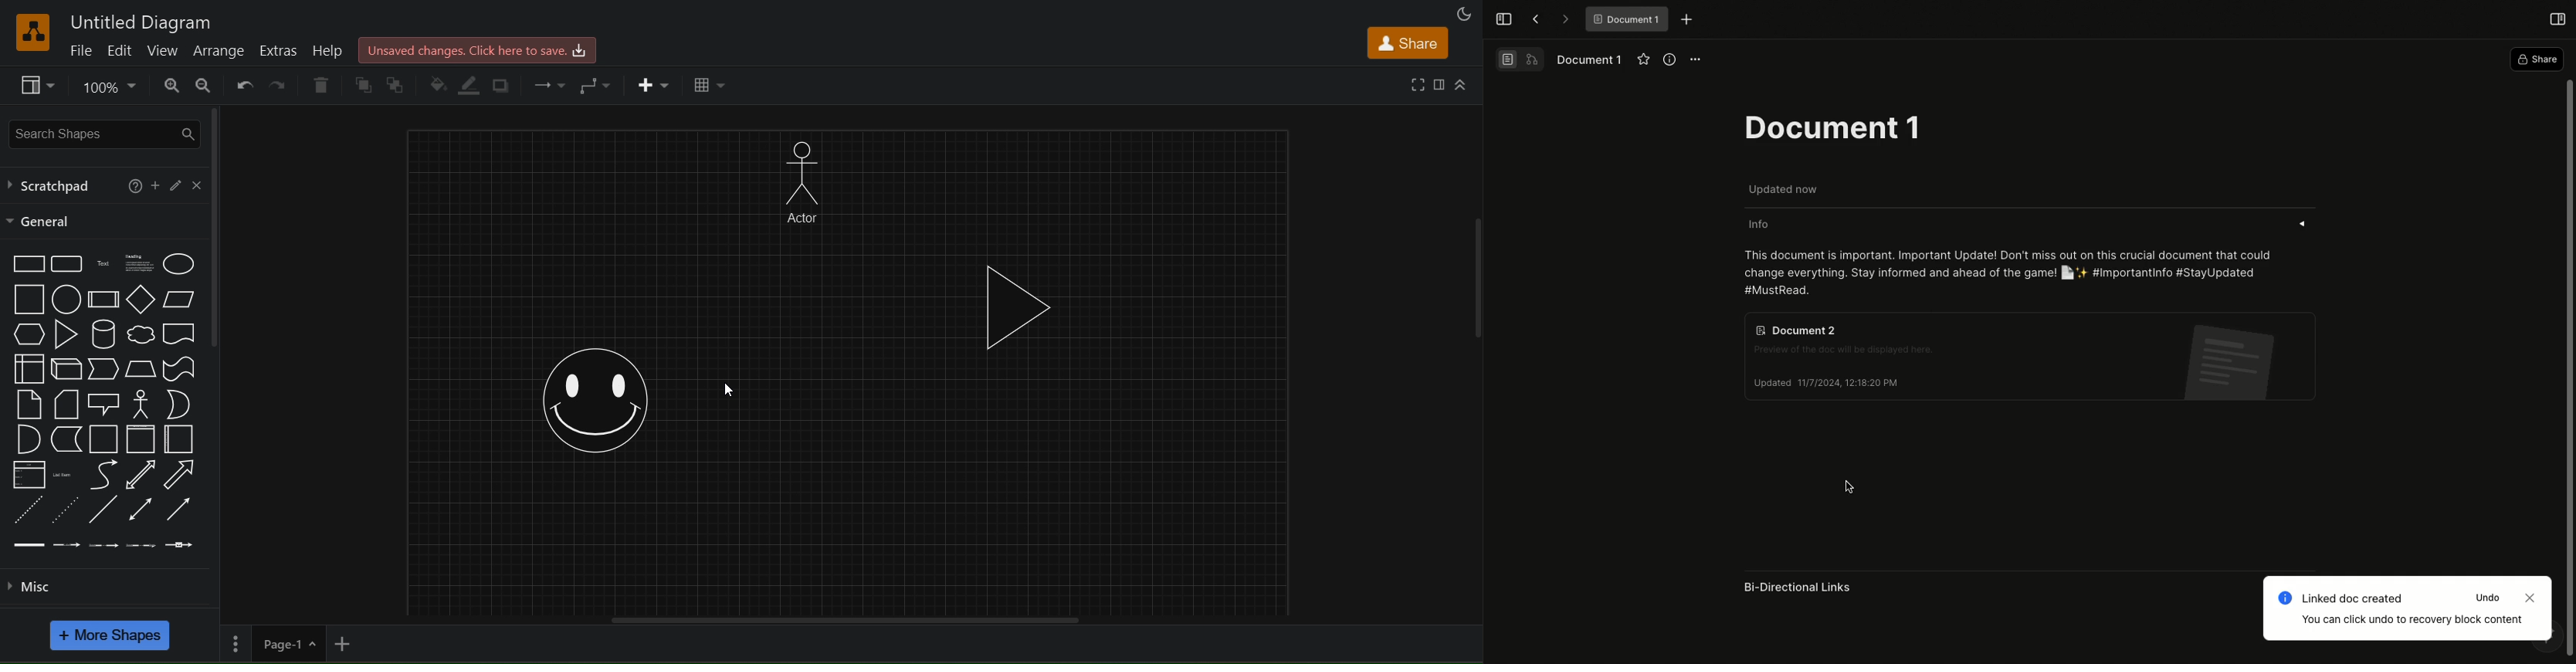  I want to click on hexagon, so click(26, 334).